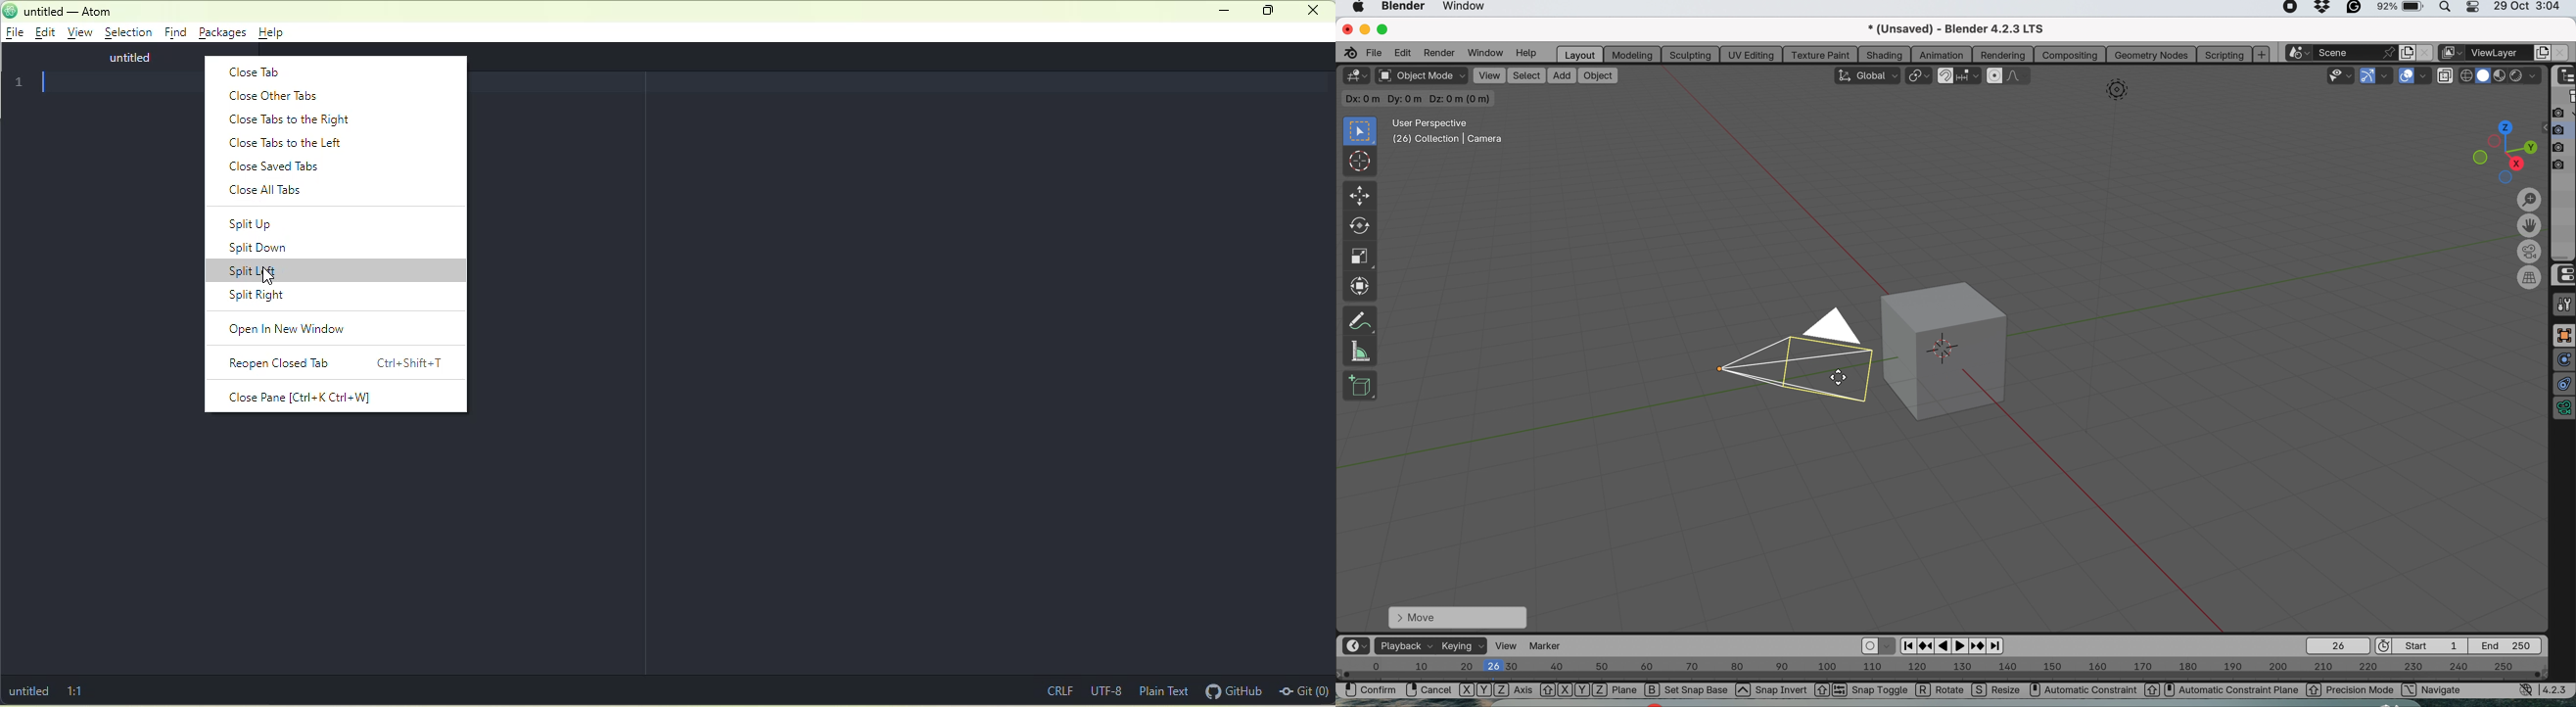 This screenshot has width=2576, height=728. Describe the element at coordinates (292, 142) in the screenshot. I see `close tabs to the left` at that location.